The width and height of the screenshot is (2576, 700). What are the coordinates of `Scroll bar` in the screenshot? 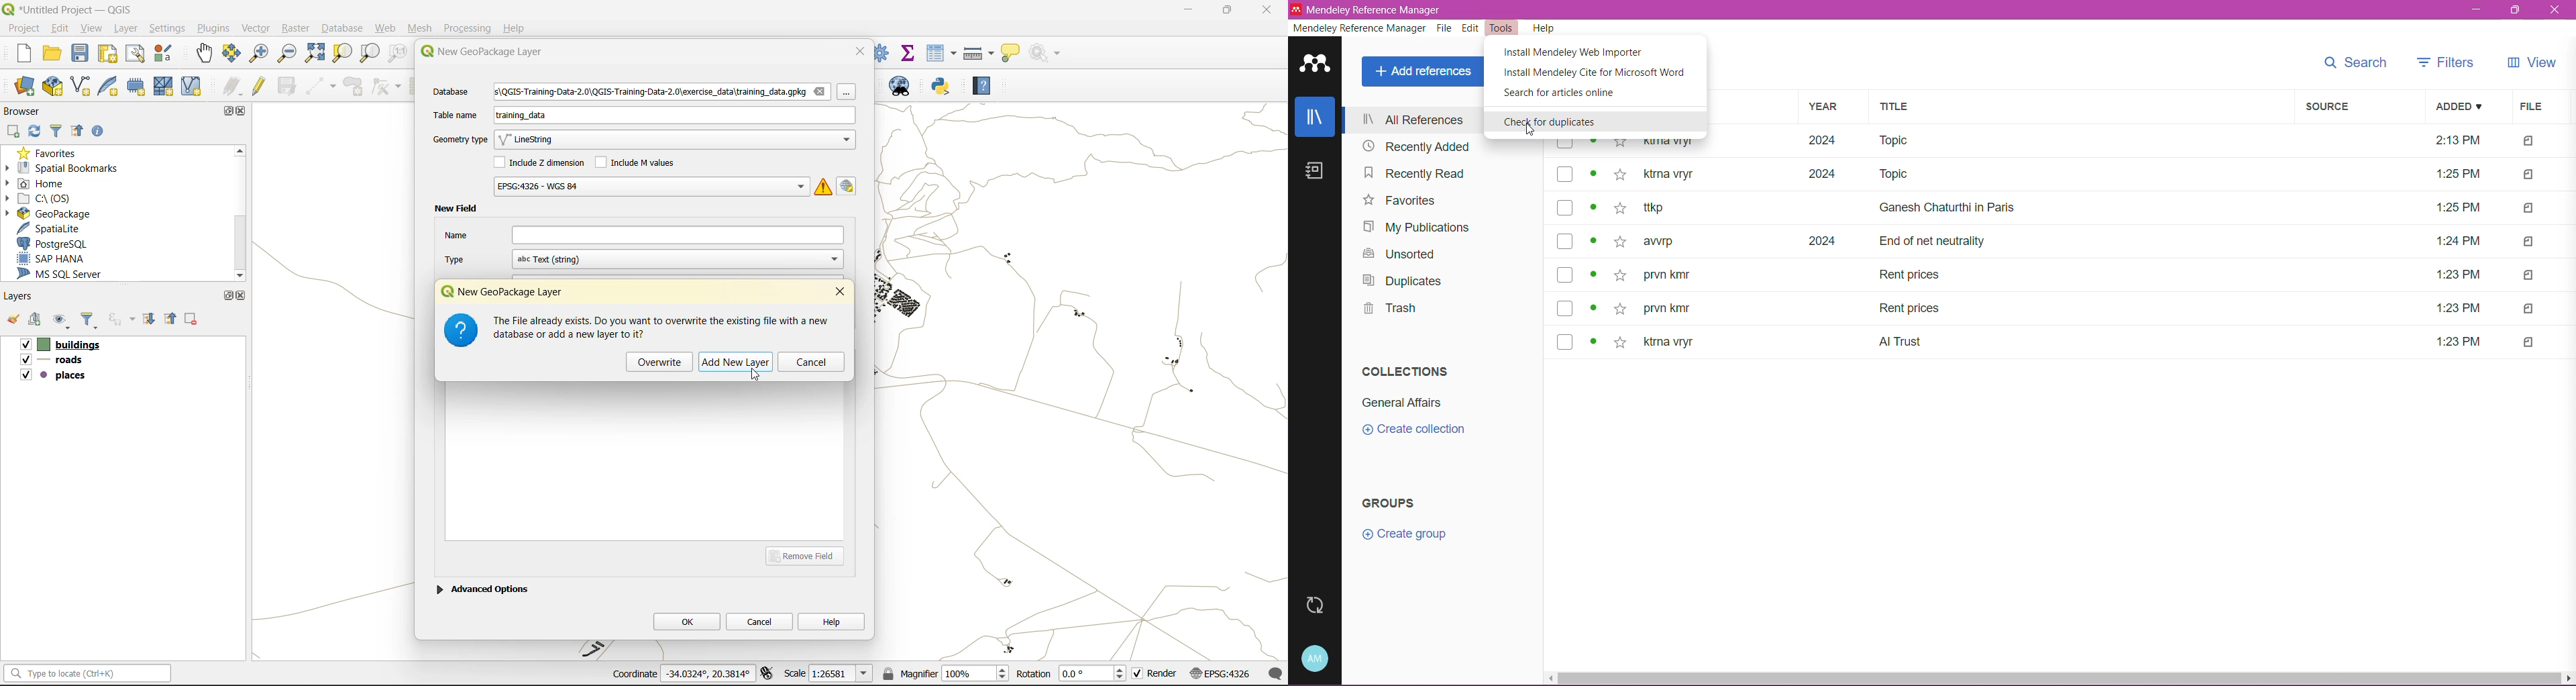 It's located at (238, 213).